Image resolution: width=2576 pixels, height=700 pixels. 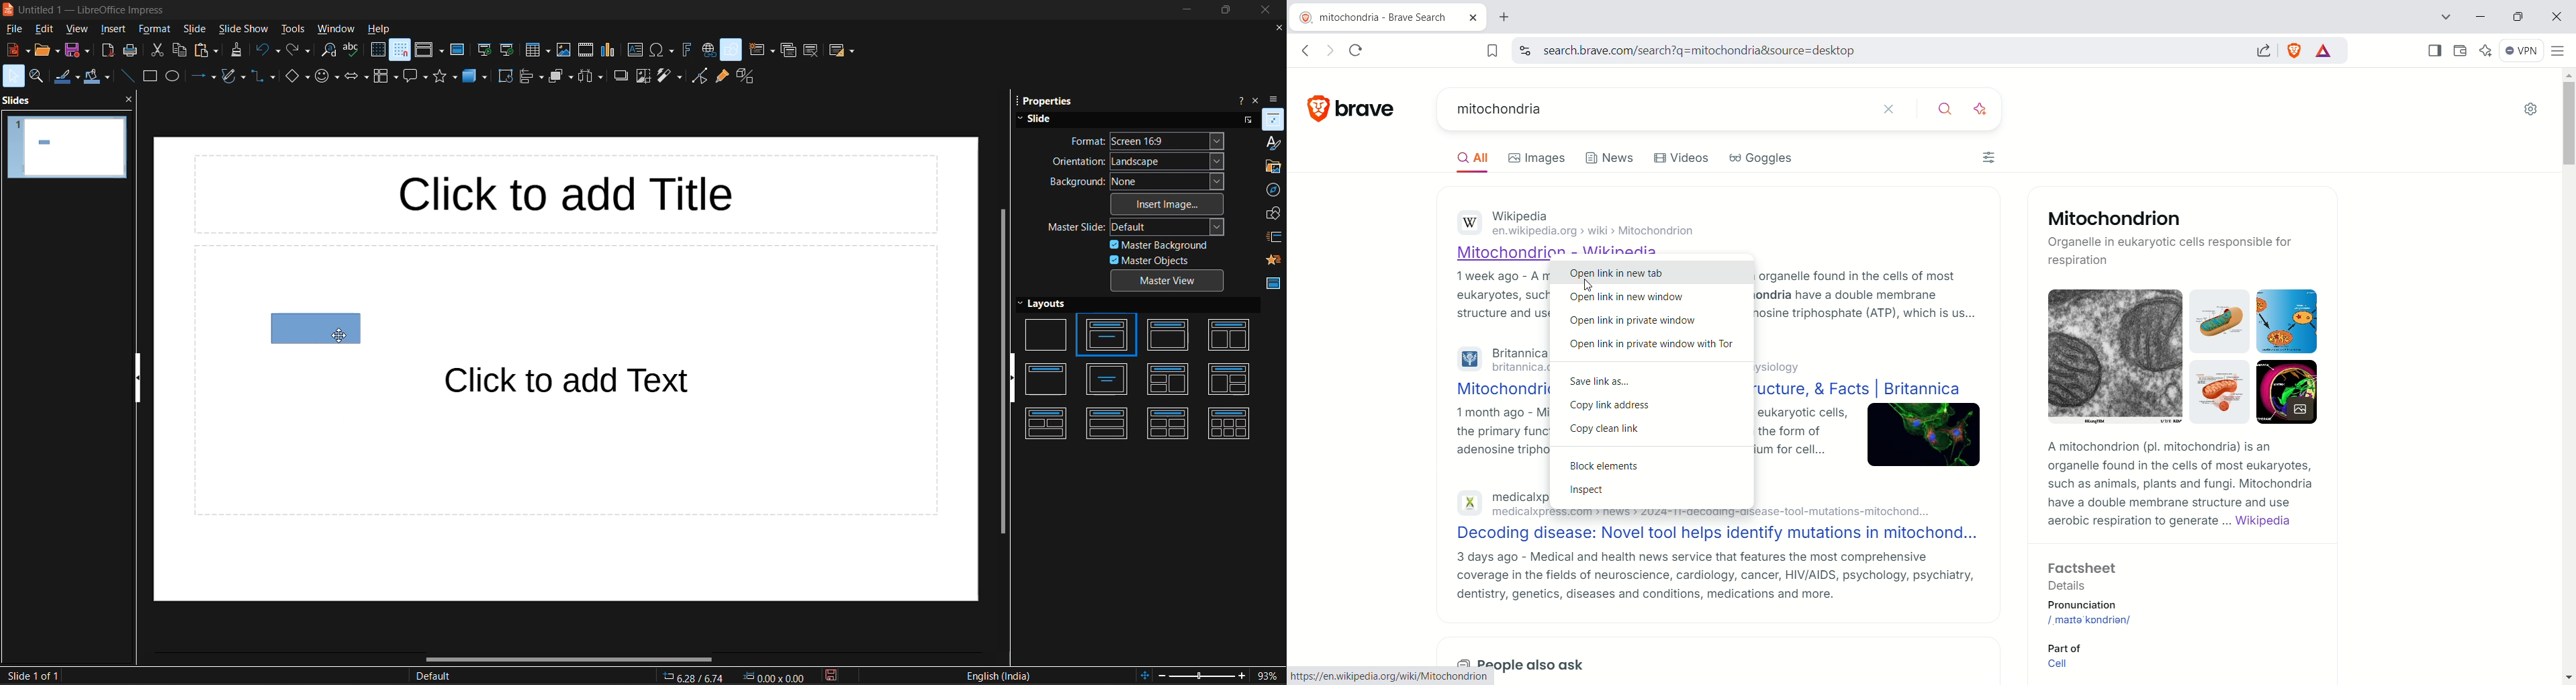 I want to click on shadow, so click(x=619, y=75).